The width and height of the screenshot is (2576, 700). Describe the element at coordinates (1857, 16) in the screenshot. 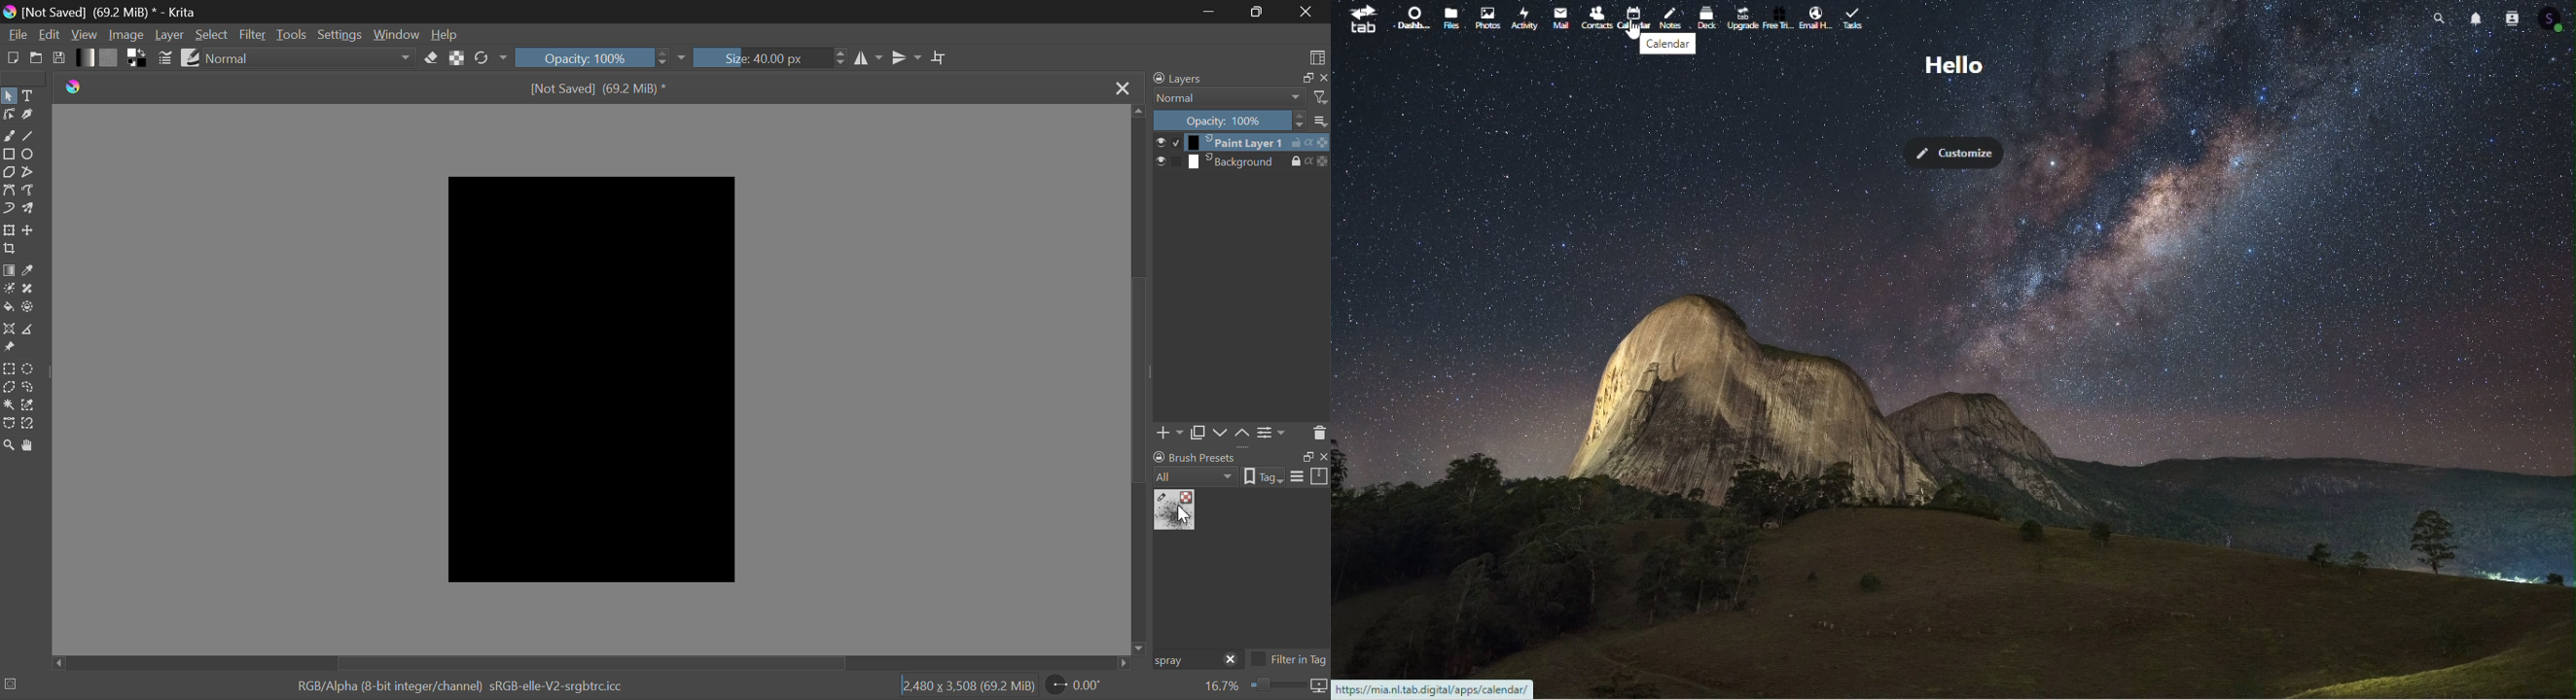

I see `Task` at that location.